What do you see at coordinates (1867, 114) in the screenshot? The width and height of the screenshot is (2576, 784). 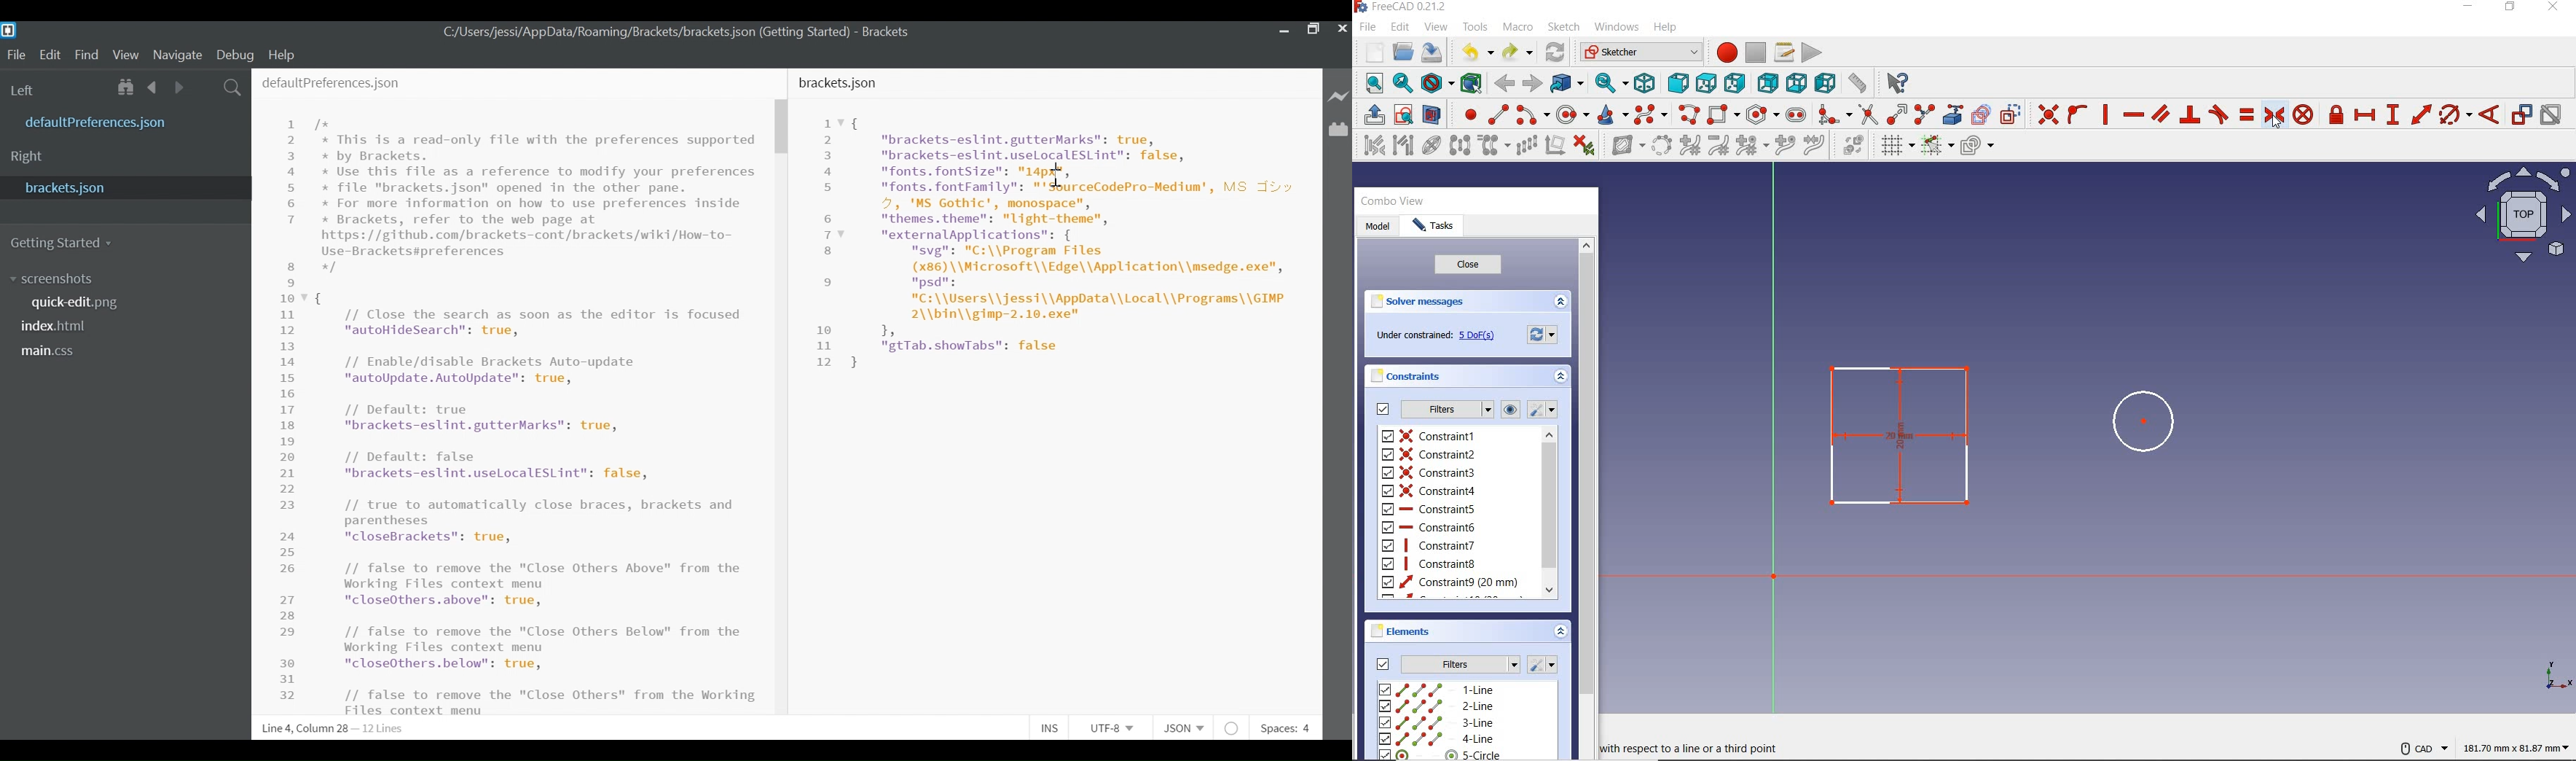 I see `trim edge` at bounding box center [1867, 114].